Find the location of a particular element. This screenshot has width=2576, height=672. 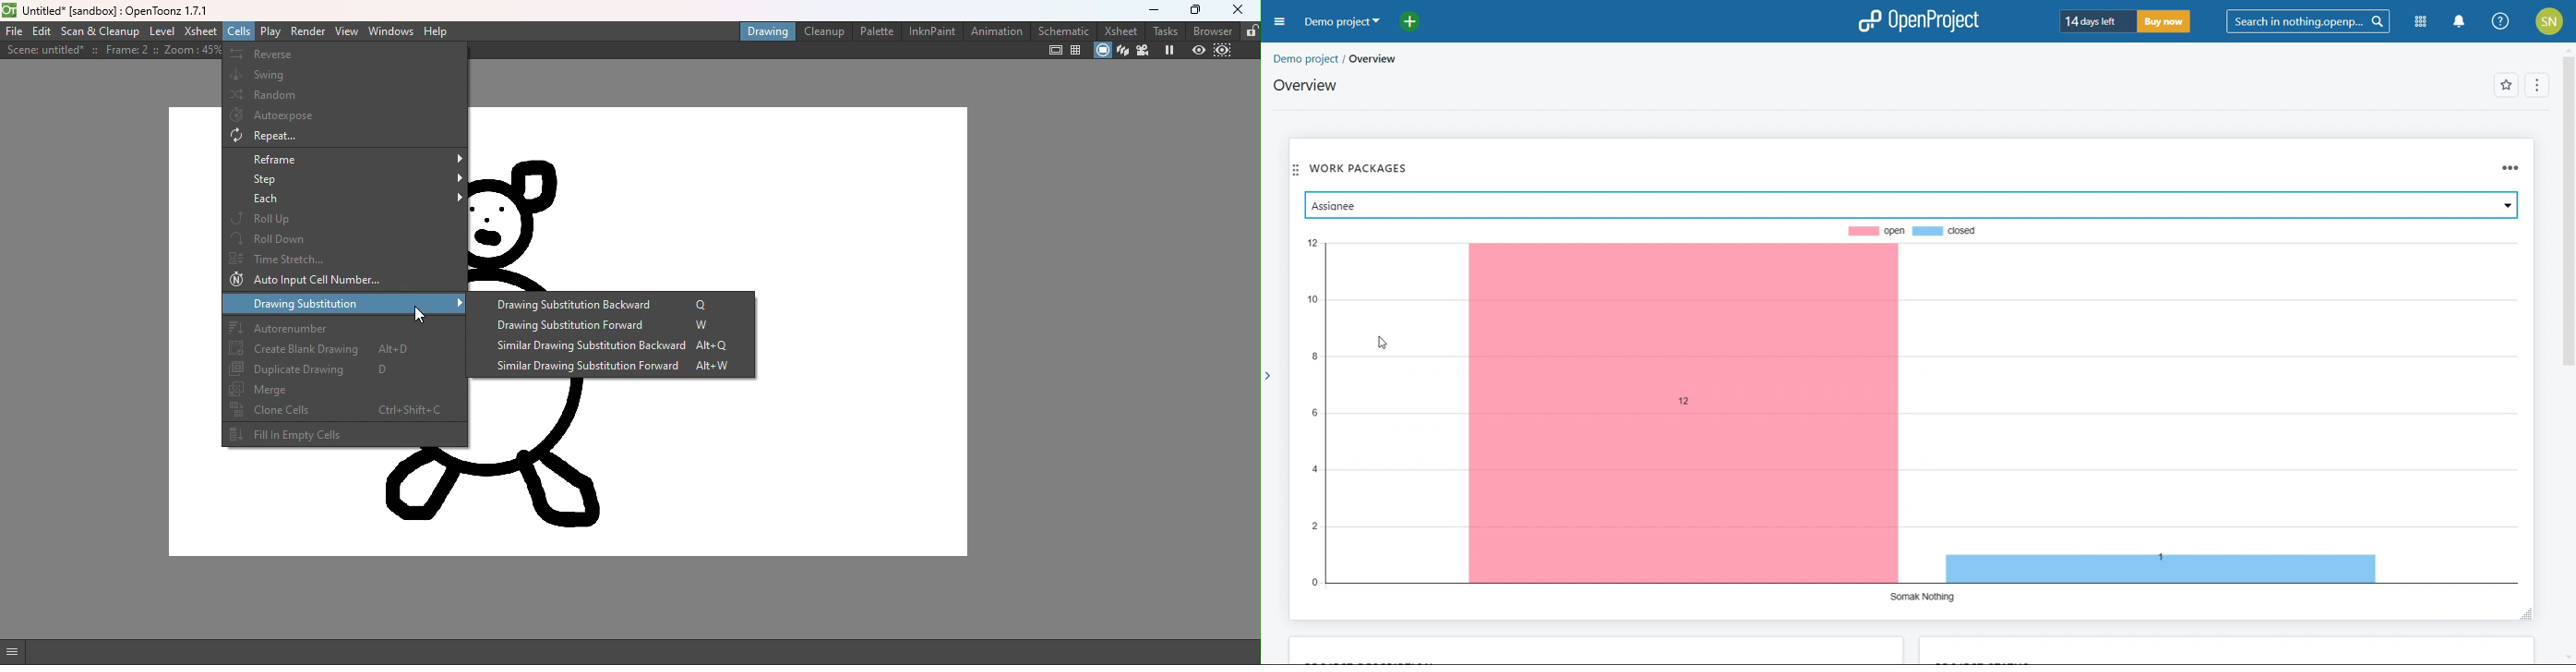

Similar drawing substitution forward is located at coordinates (609, 368).